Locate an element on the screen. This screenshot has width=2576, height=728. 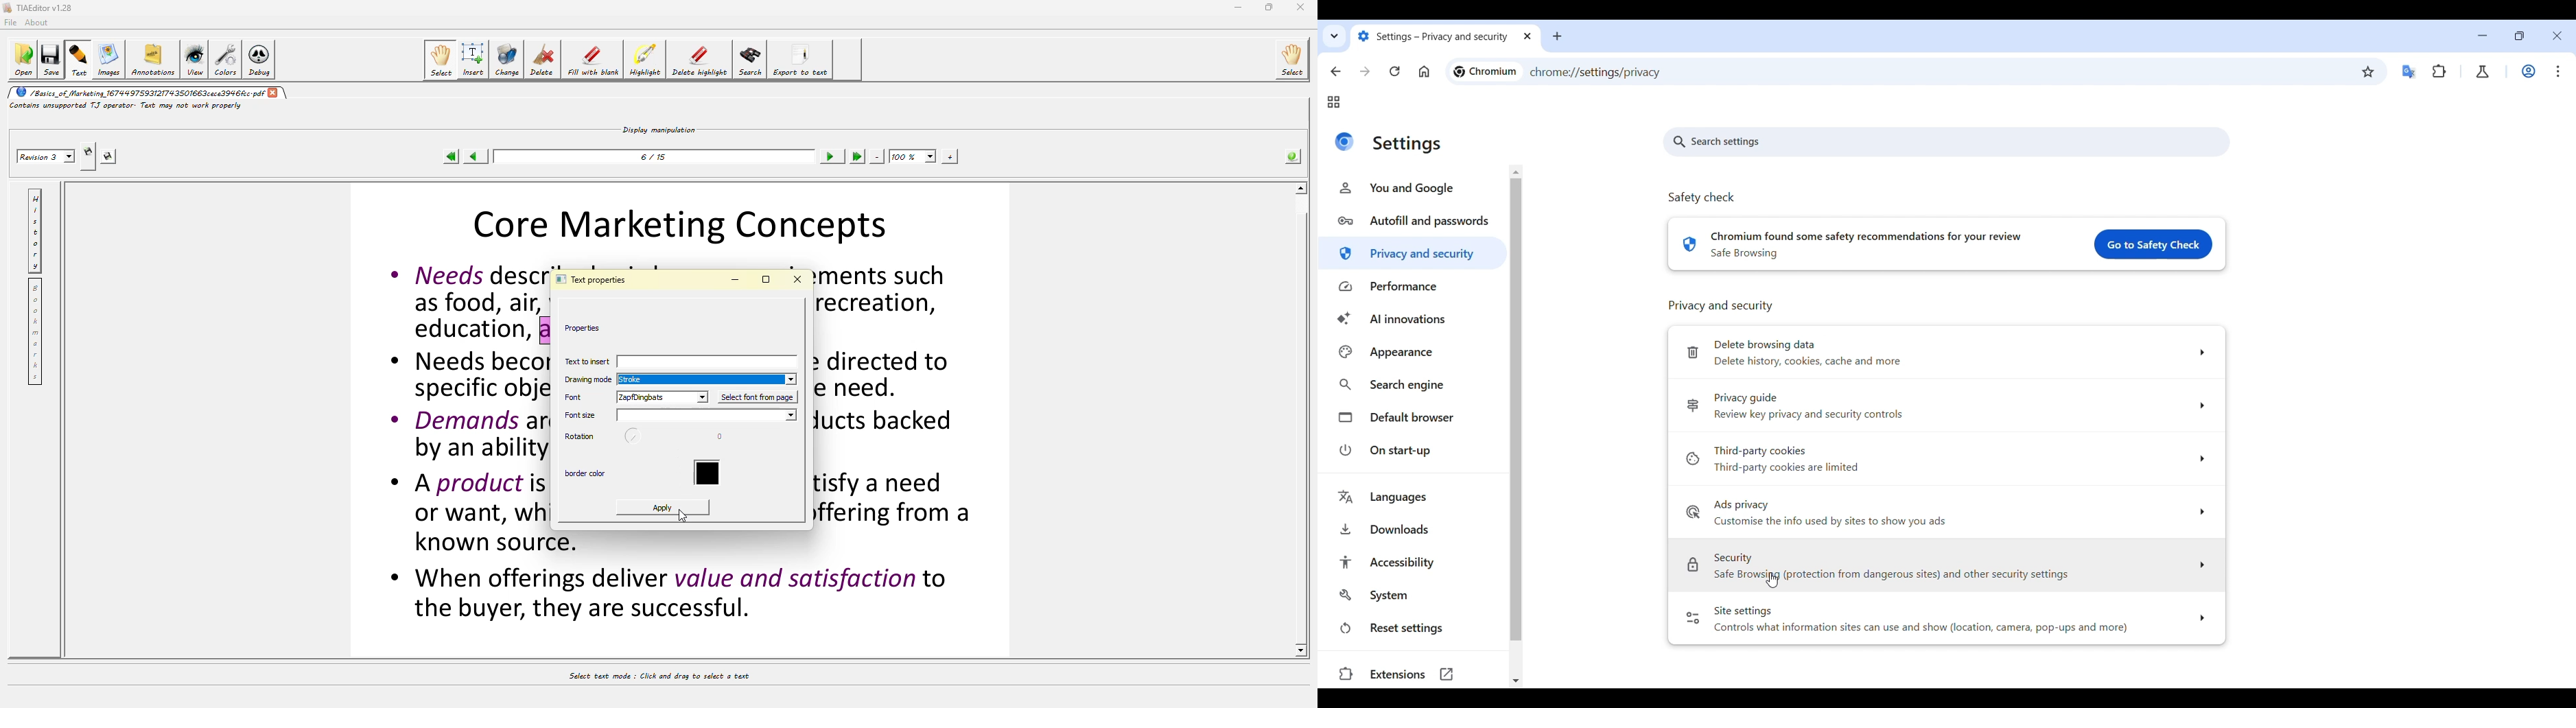
Search engine is located at coordinates (1413, 385).